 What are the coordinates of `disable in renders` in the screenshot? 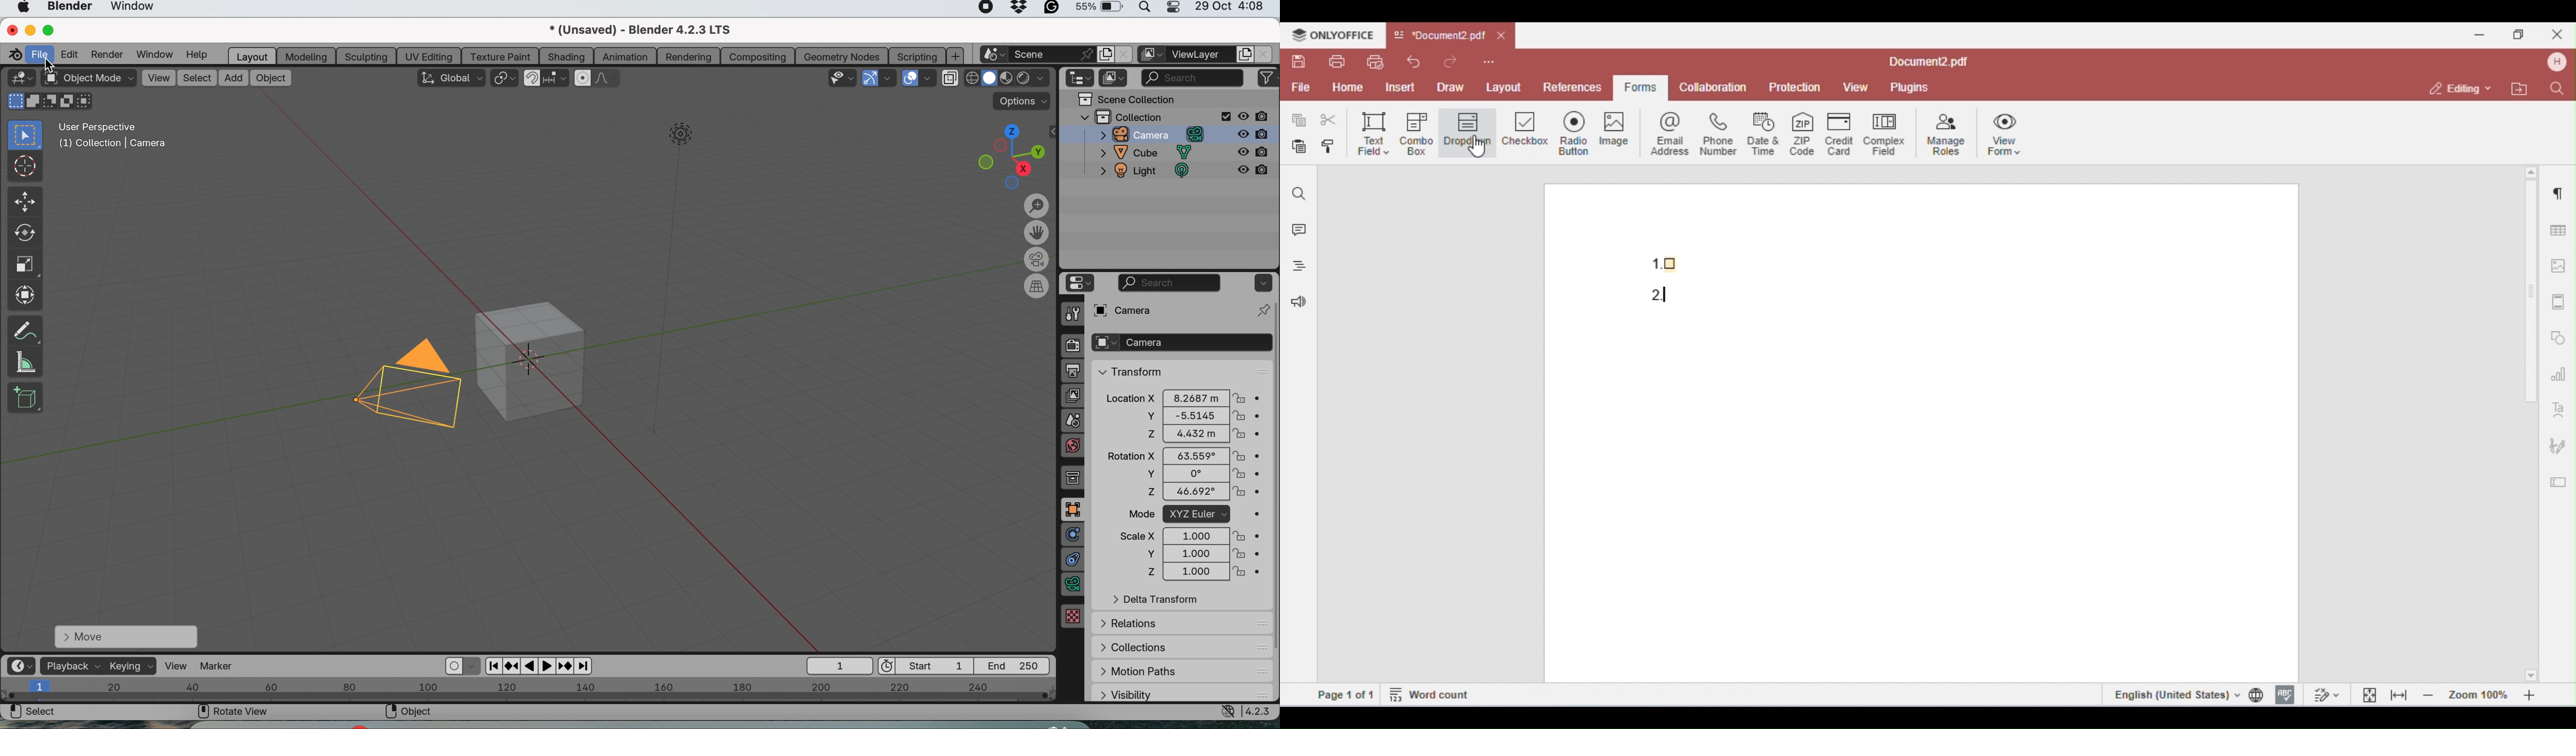 It's located at (1255, 116).